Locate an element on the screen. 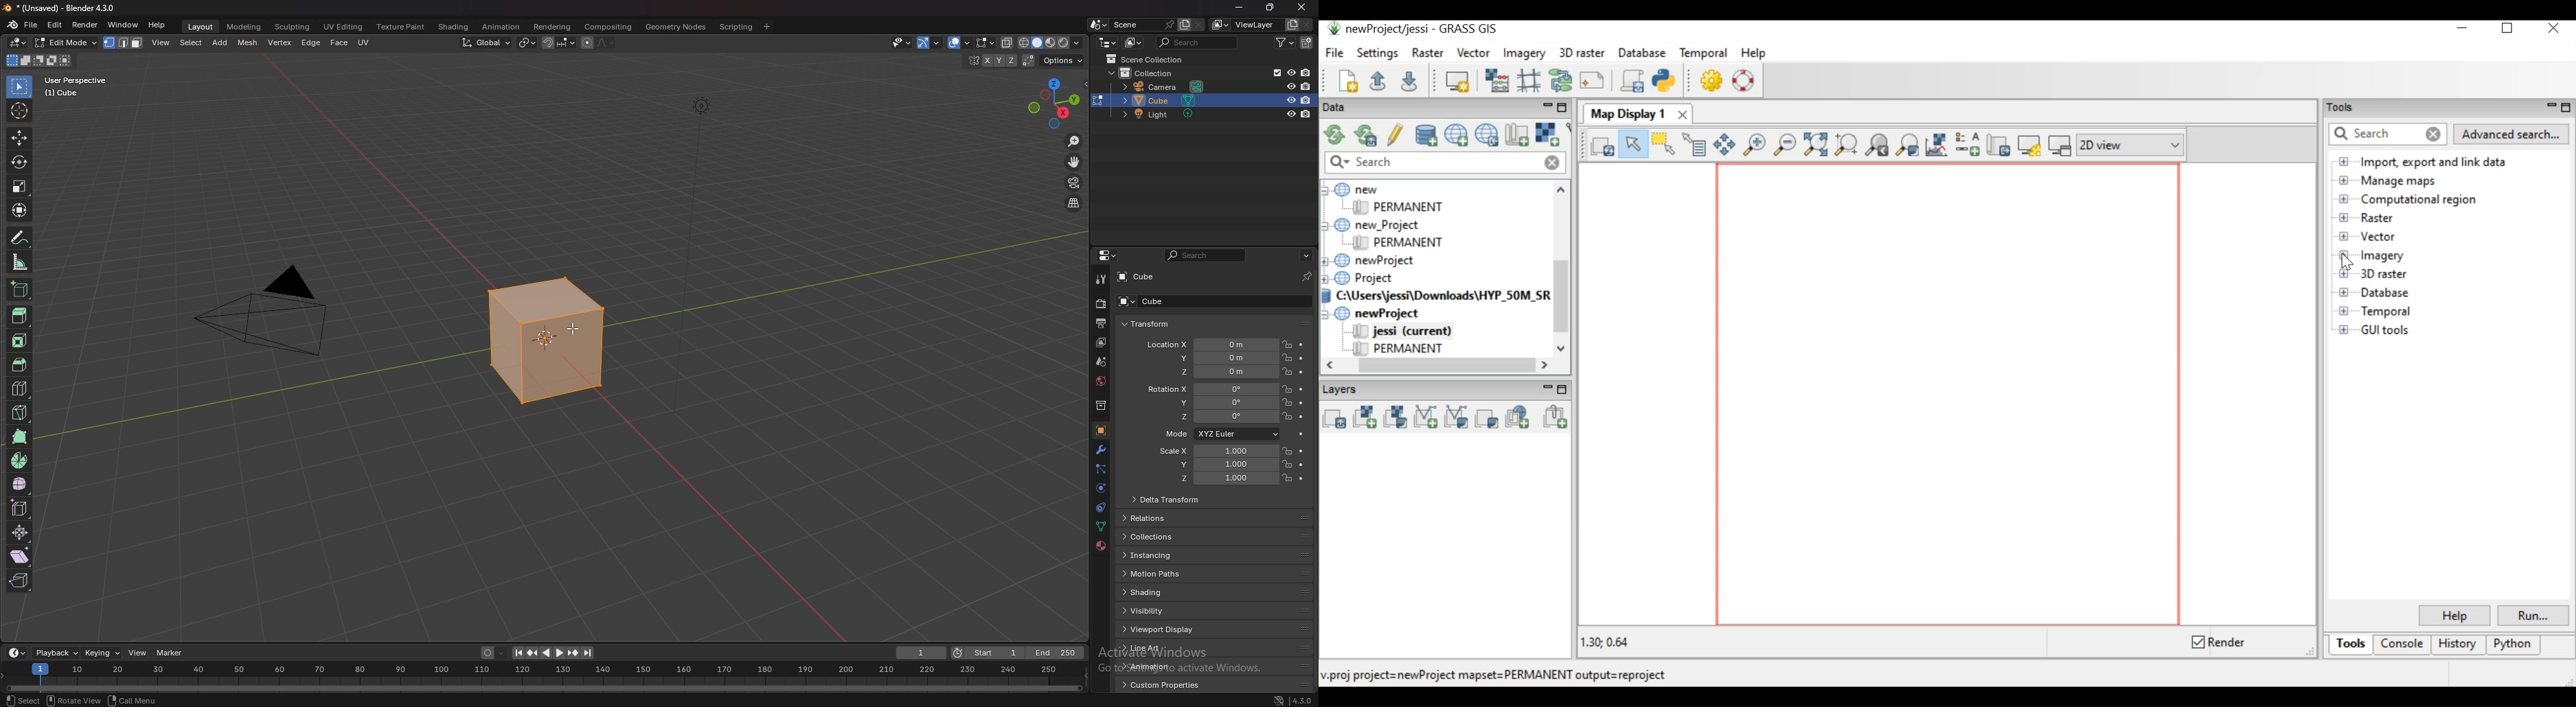  editor type is located at coordinates (16, 653).